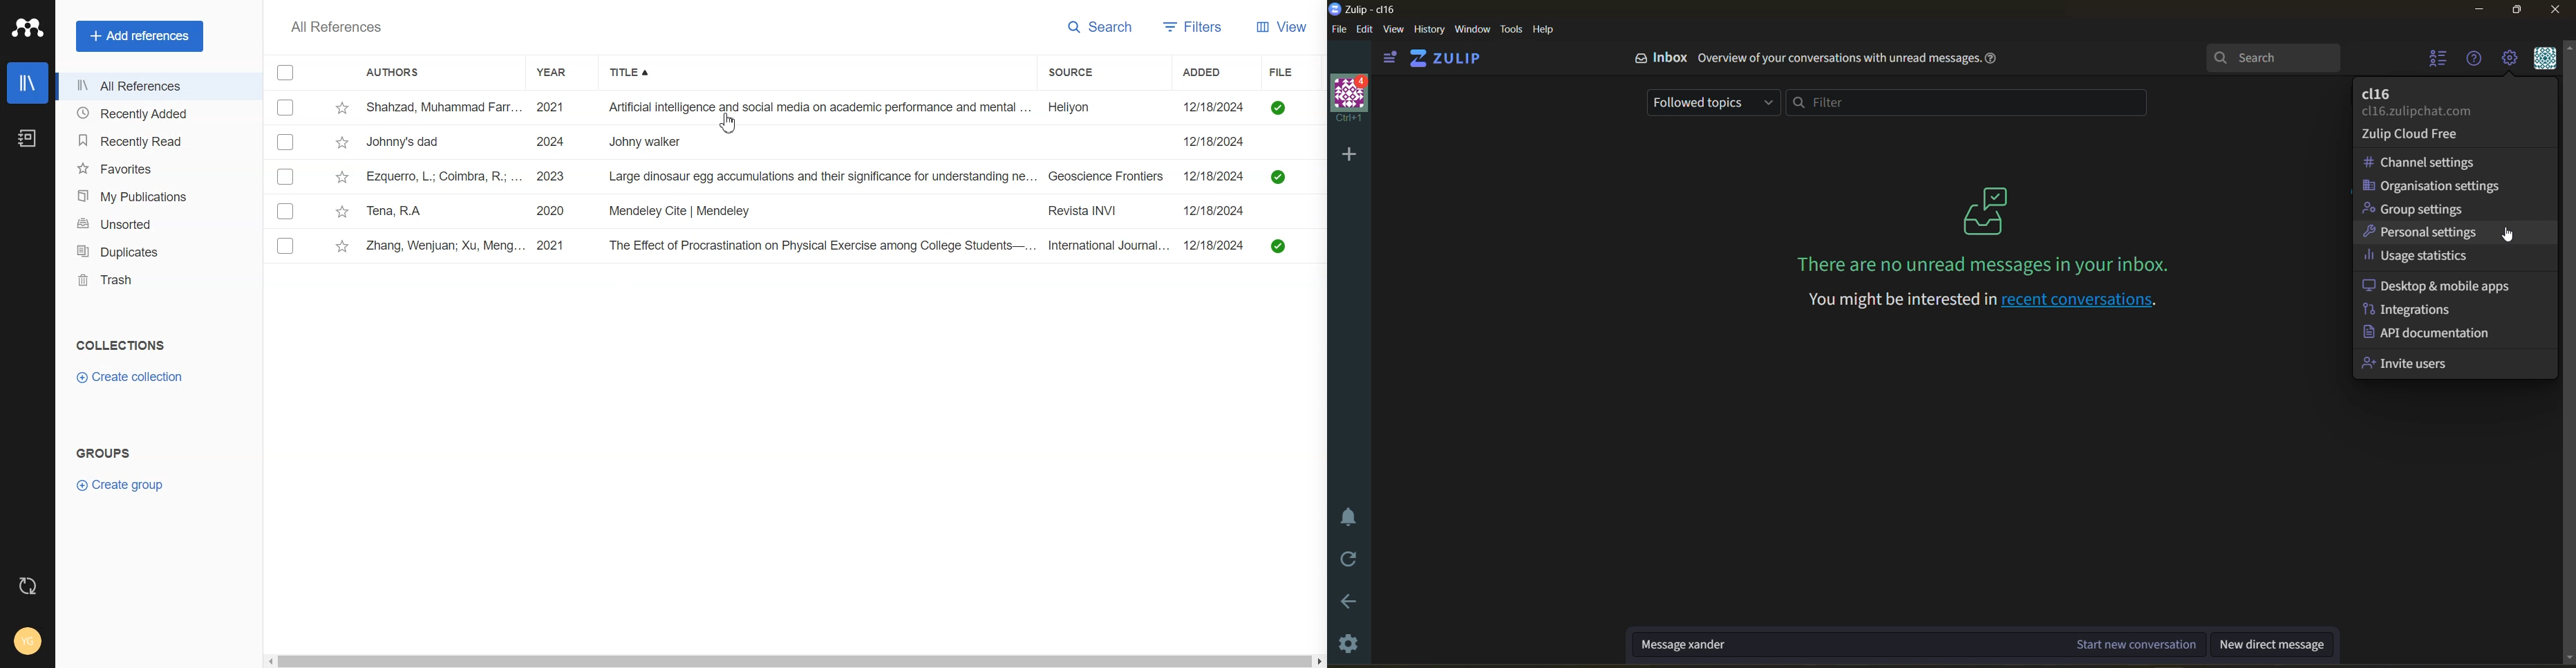  What do you see at coordinates (2509, 234) in the screenshot?
I see `Mouse Cursor` at bounding box center [2509, 234].